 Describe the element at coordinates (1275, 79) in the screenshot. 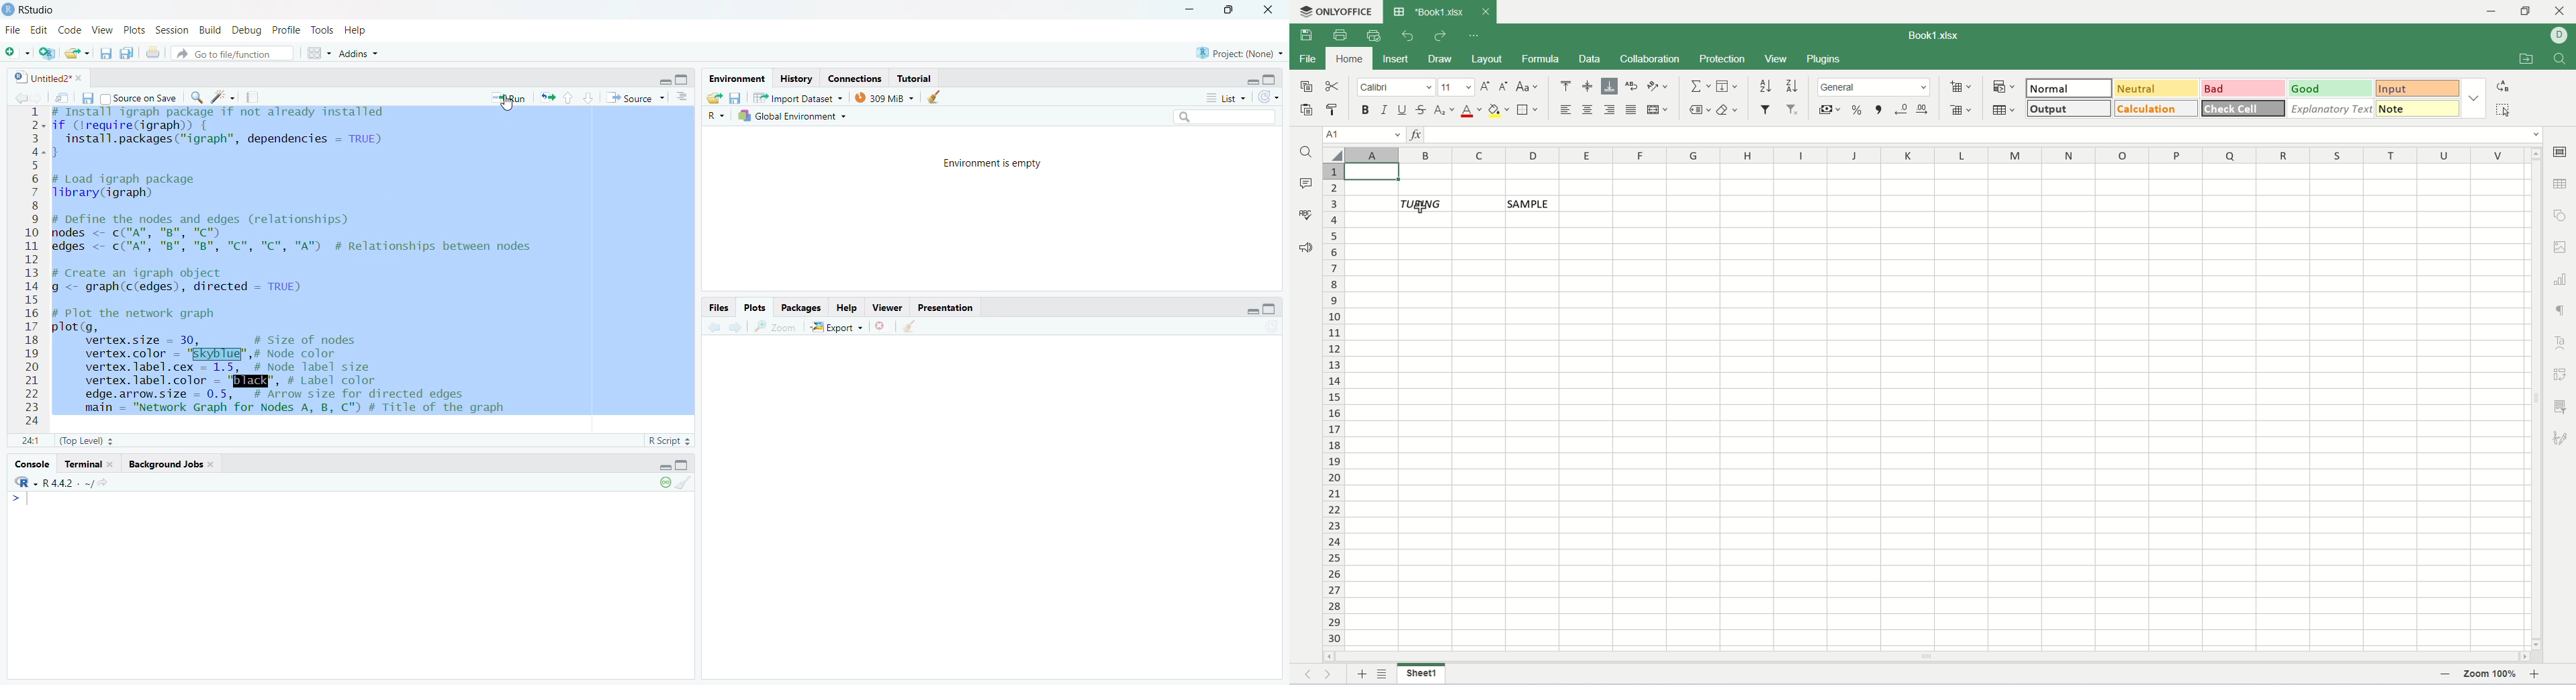

I see `maximise` at that location.